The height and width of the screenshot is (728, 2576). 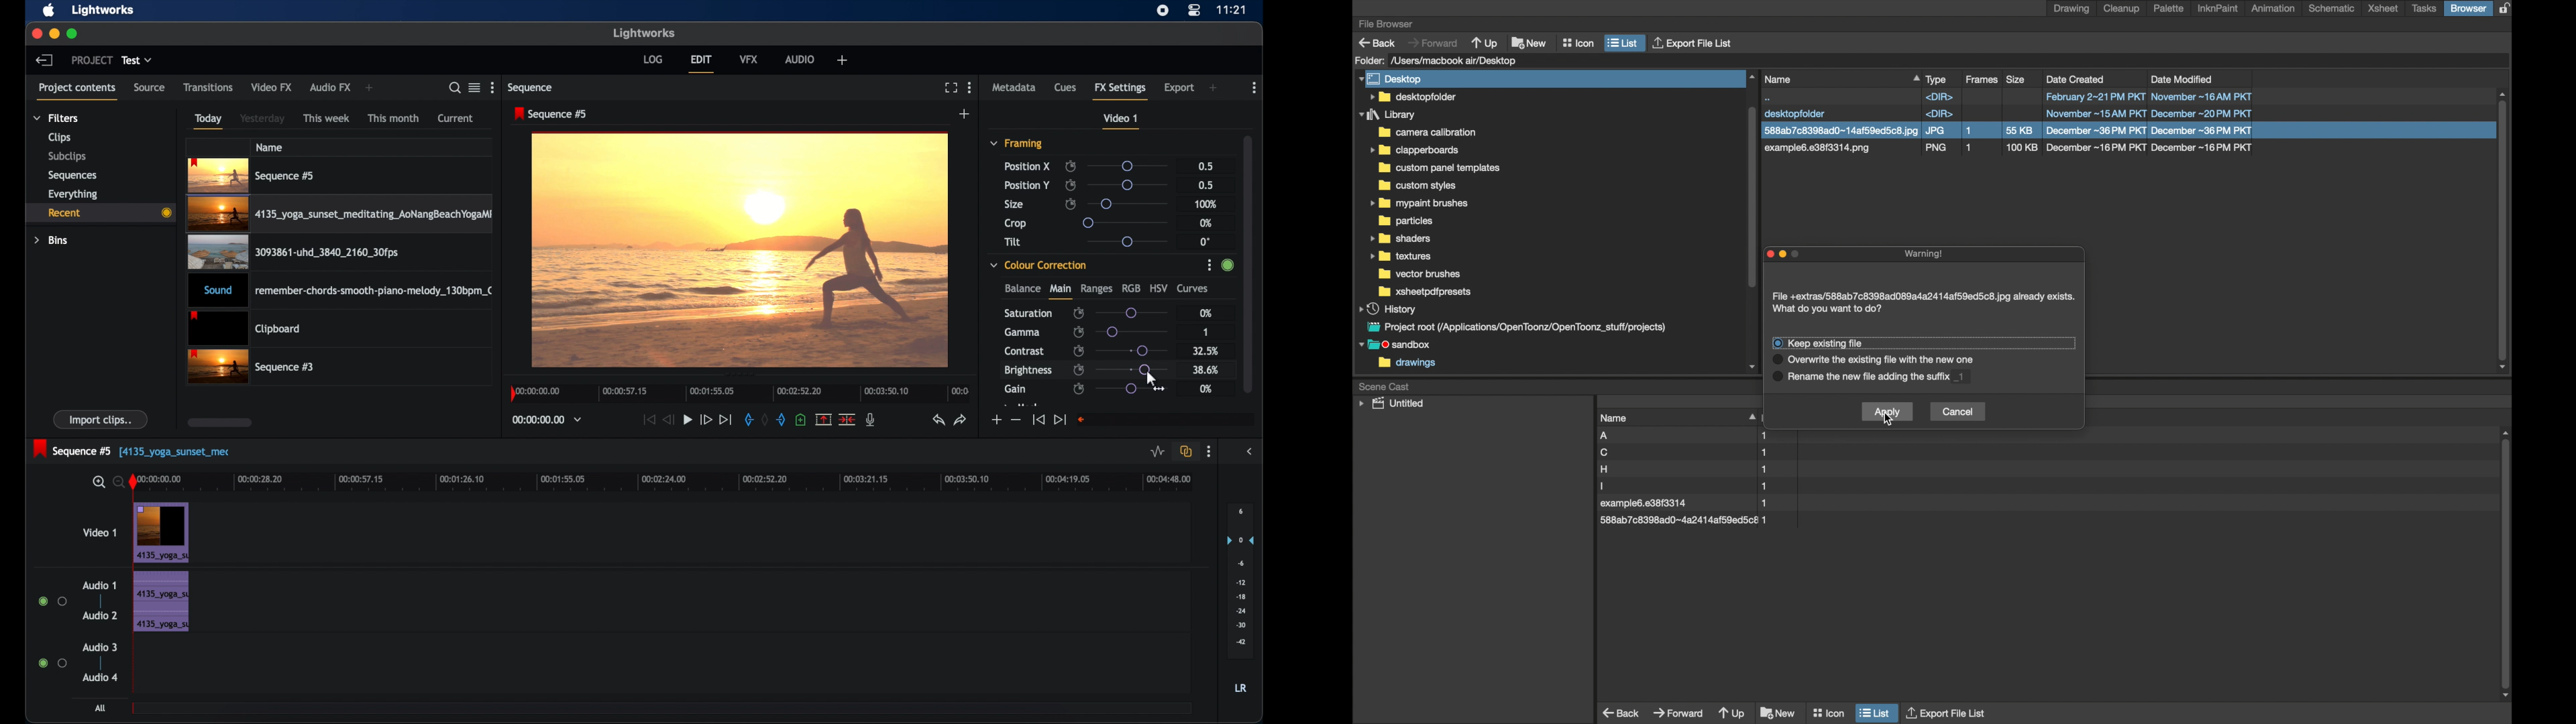 What do you see at coordinates (2072, 9) in the screenshot?
I see `drawing` at bounding box center [2072, 9].